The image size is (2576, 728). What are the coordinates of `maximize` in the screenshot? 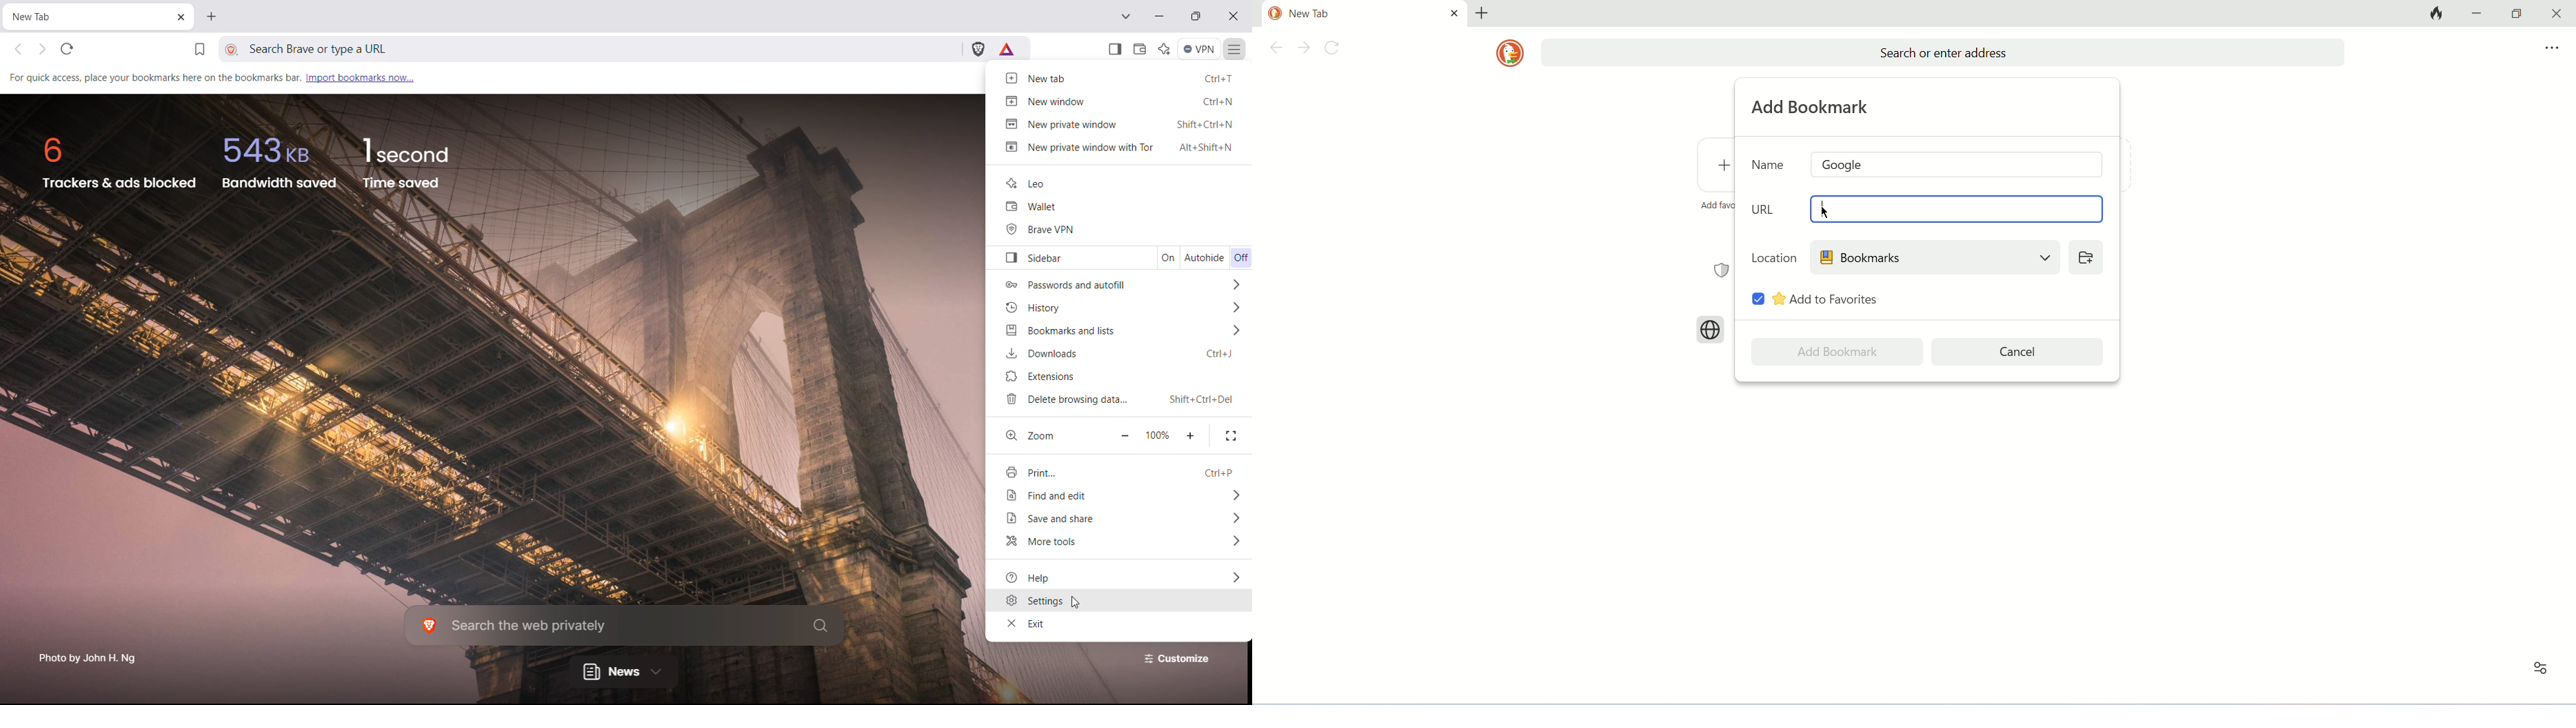 It's located at (2517, 14).